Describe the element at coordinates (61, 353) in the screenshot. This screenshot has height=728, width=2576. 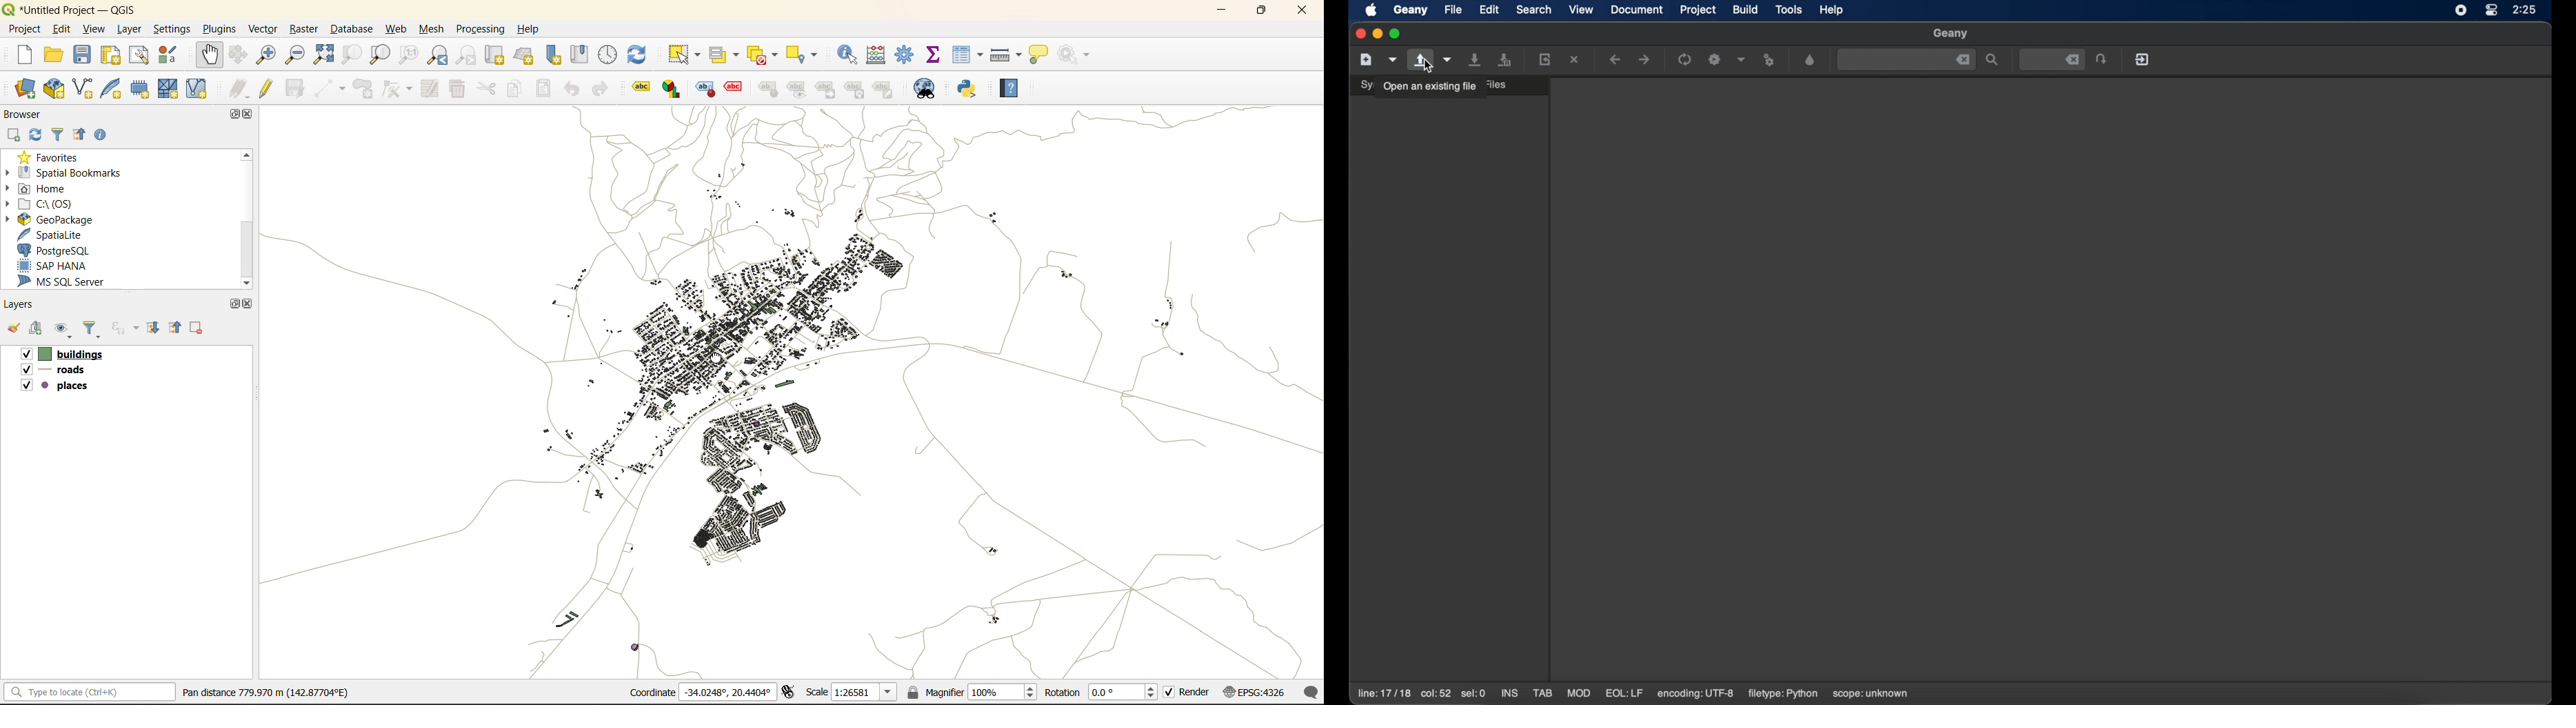
I see `buildings` at that location.